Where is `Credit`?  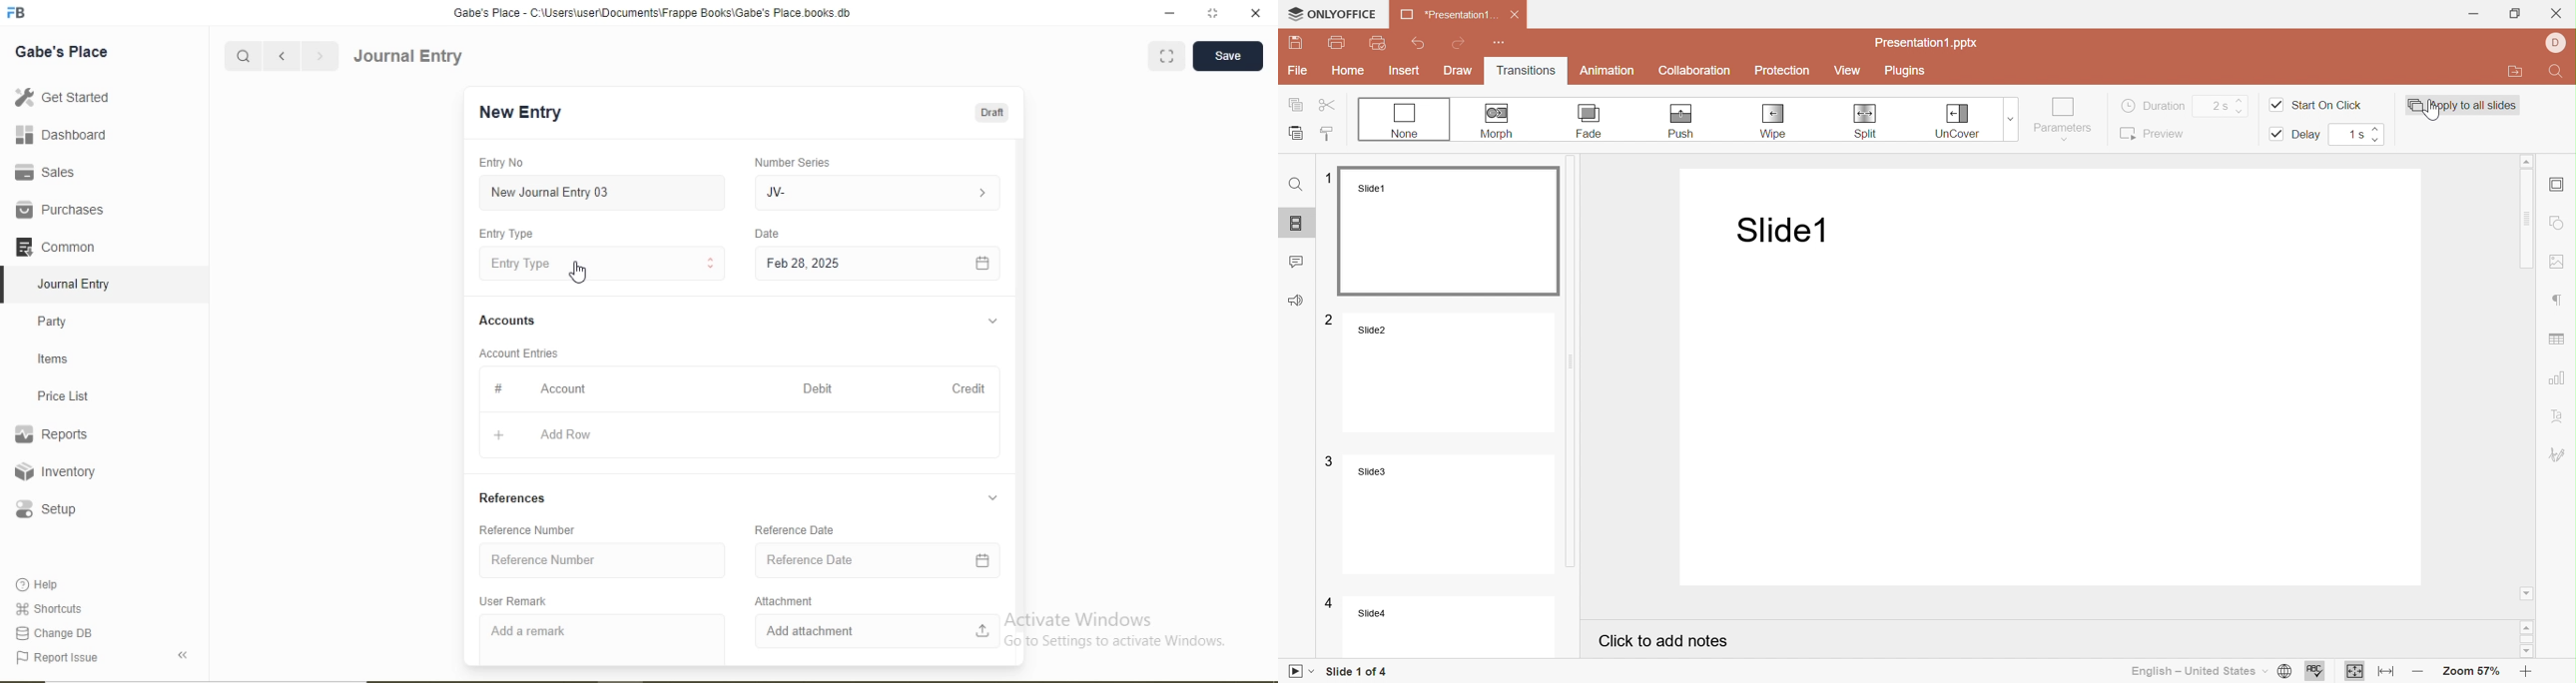
Credit is located at coordinates (968, 388).